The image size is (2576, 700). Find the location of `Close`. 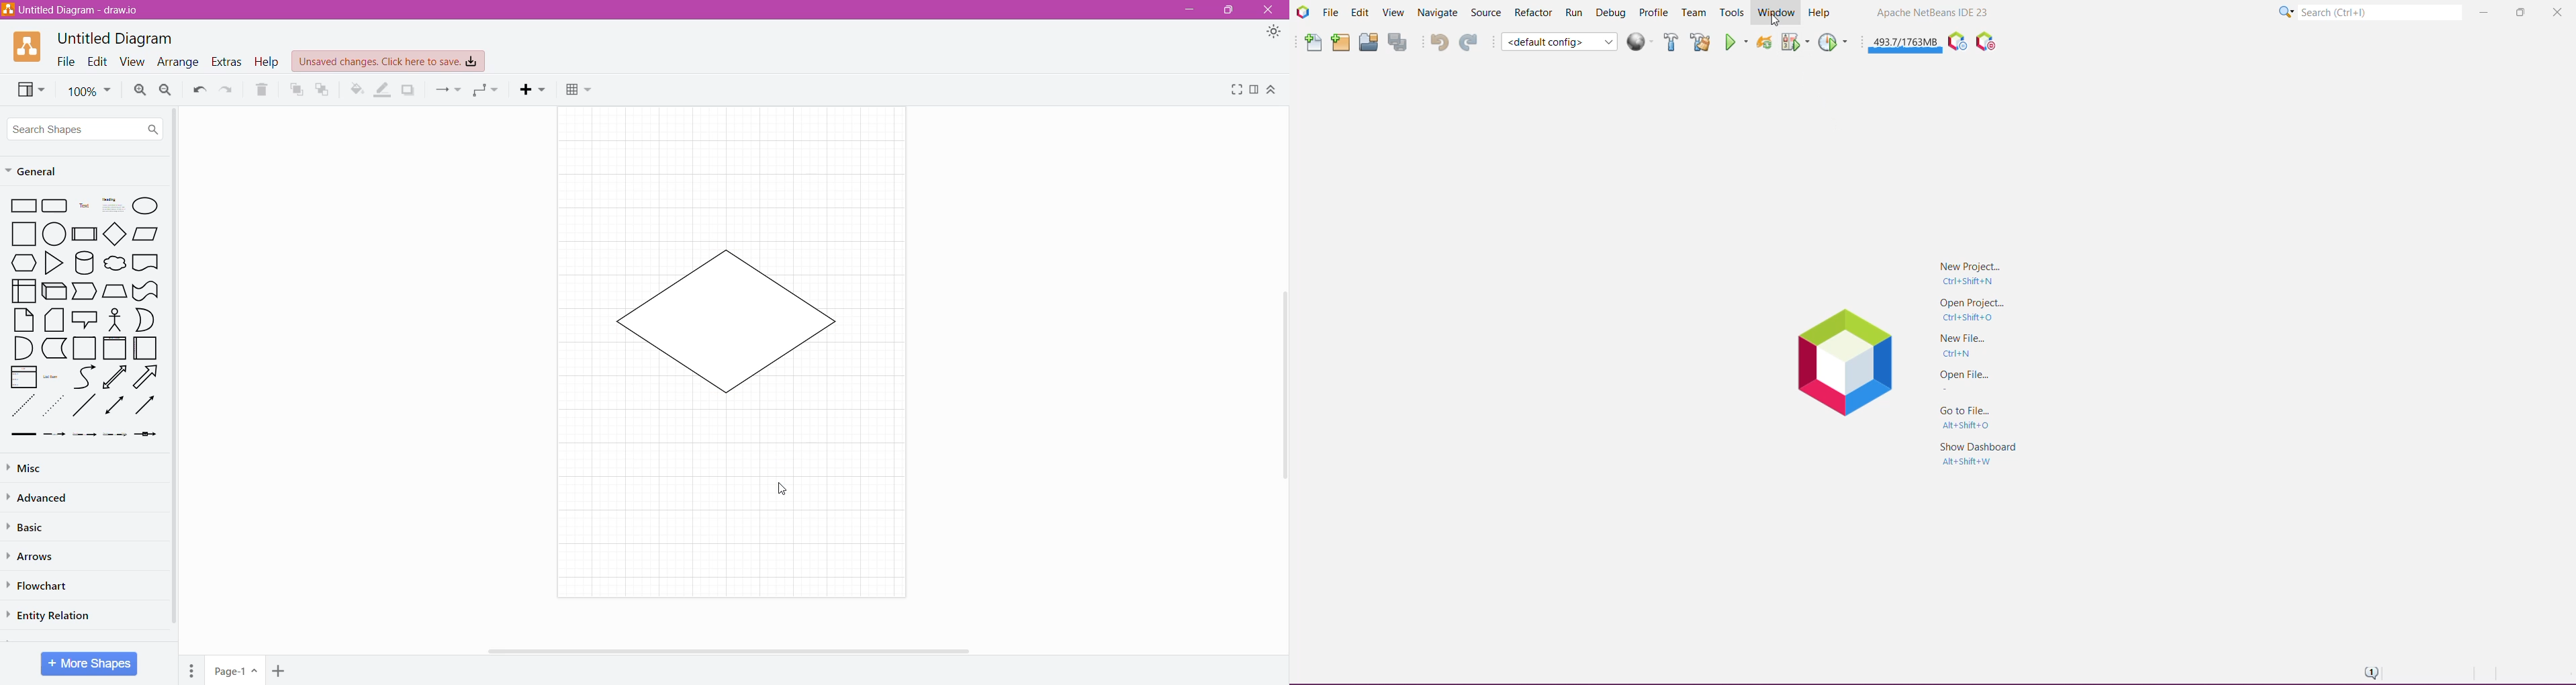

Close is located at coordinates (1271, 9).